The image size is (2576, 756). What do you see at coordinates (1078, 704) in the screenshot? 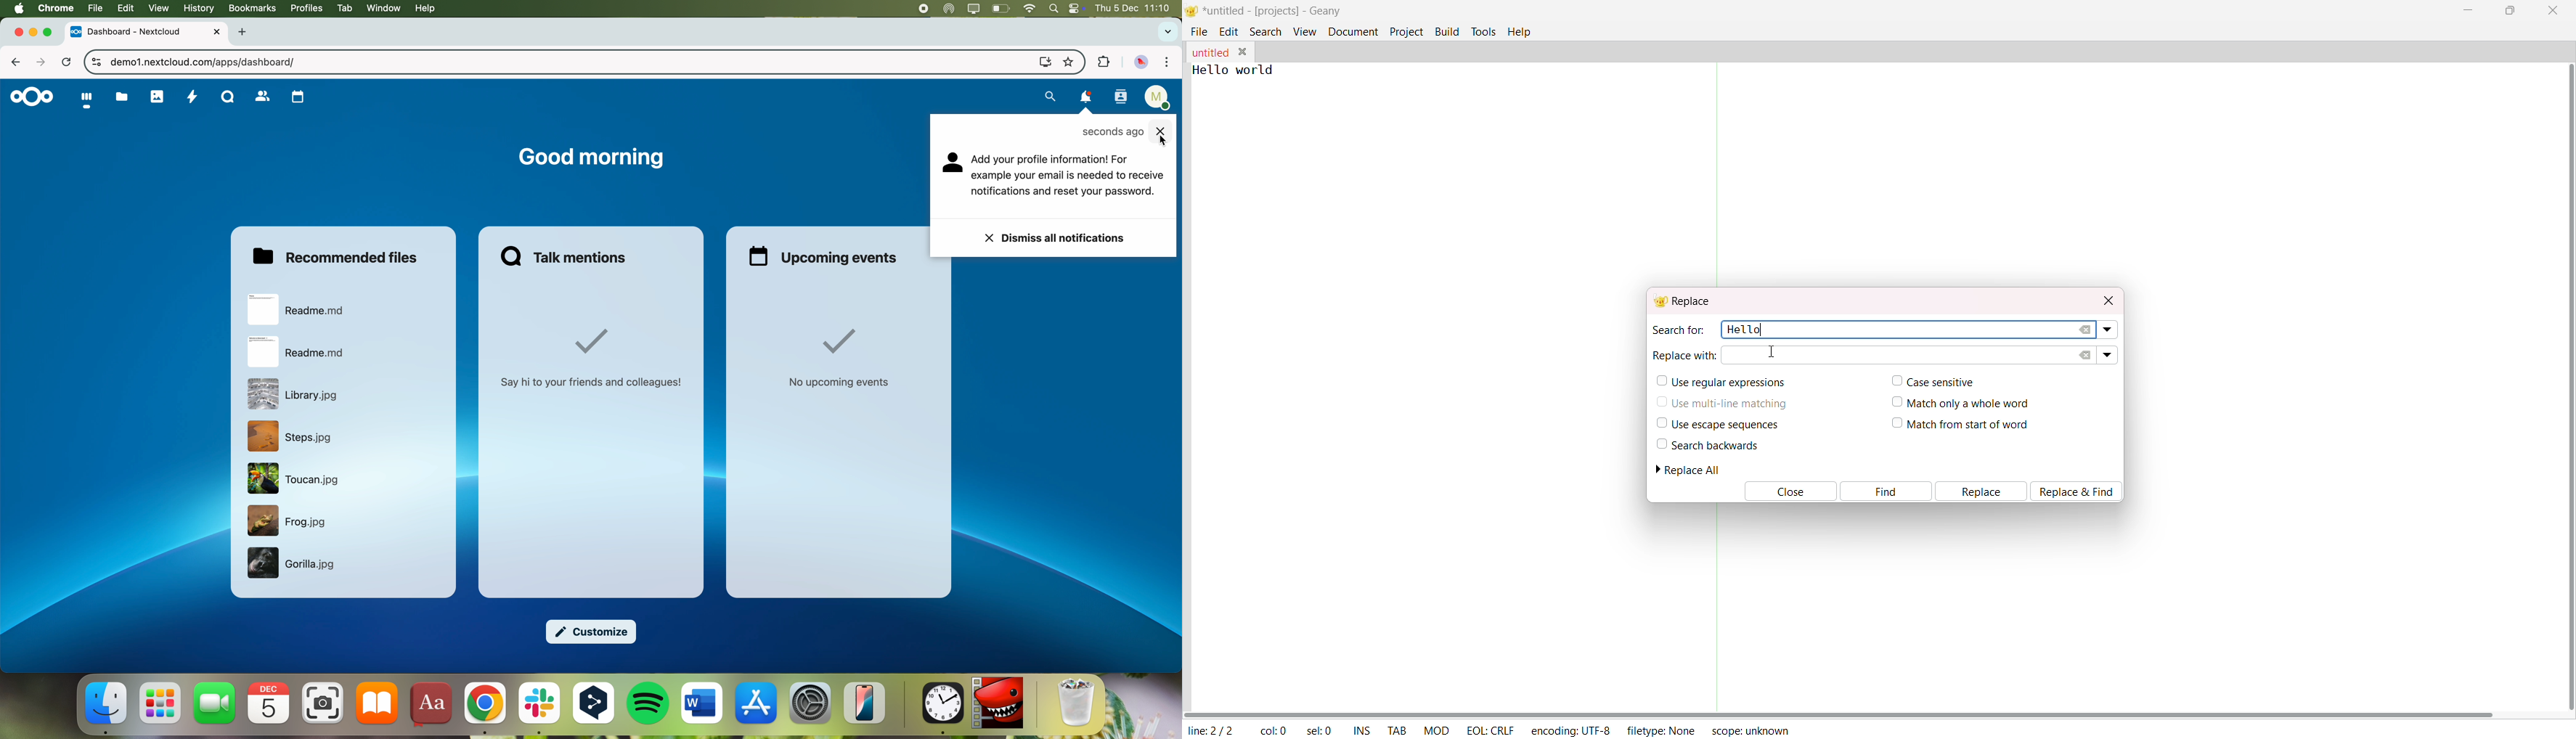
I see `Trash` at bounding box center [1078, 704].